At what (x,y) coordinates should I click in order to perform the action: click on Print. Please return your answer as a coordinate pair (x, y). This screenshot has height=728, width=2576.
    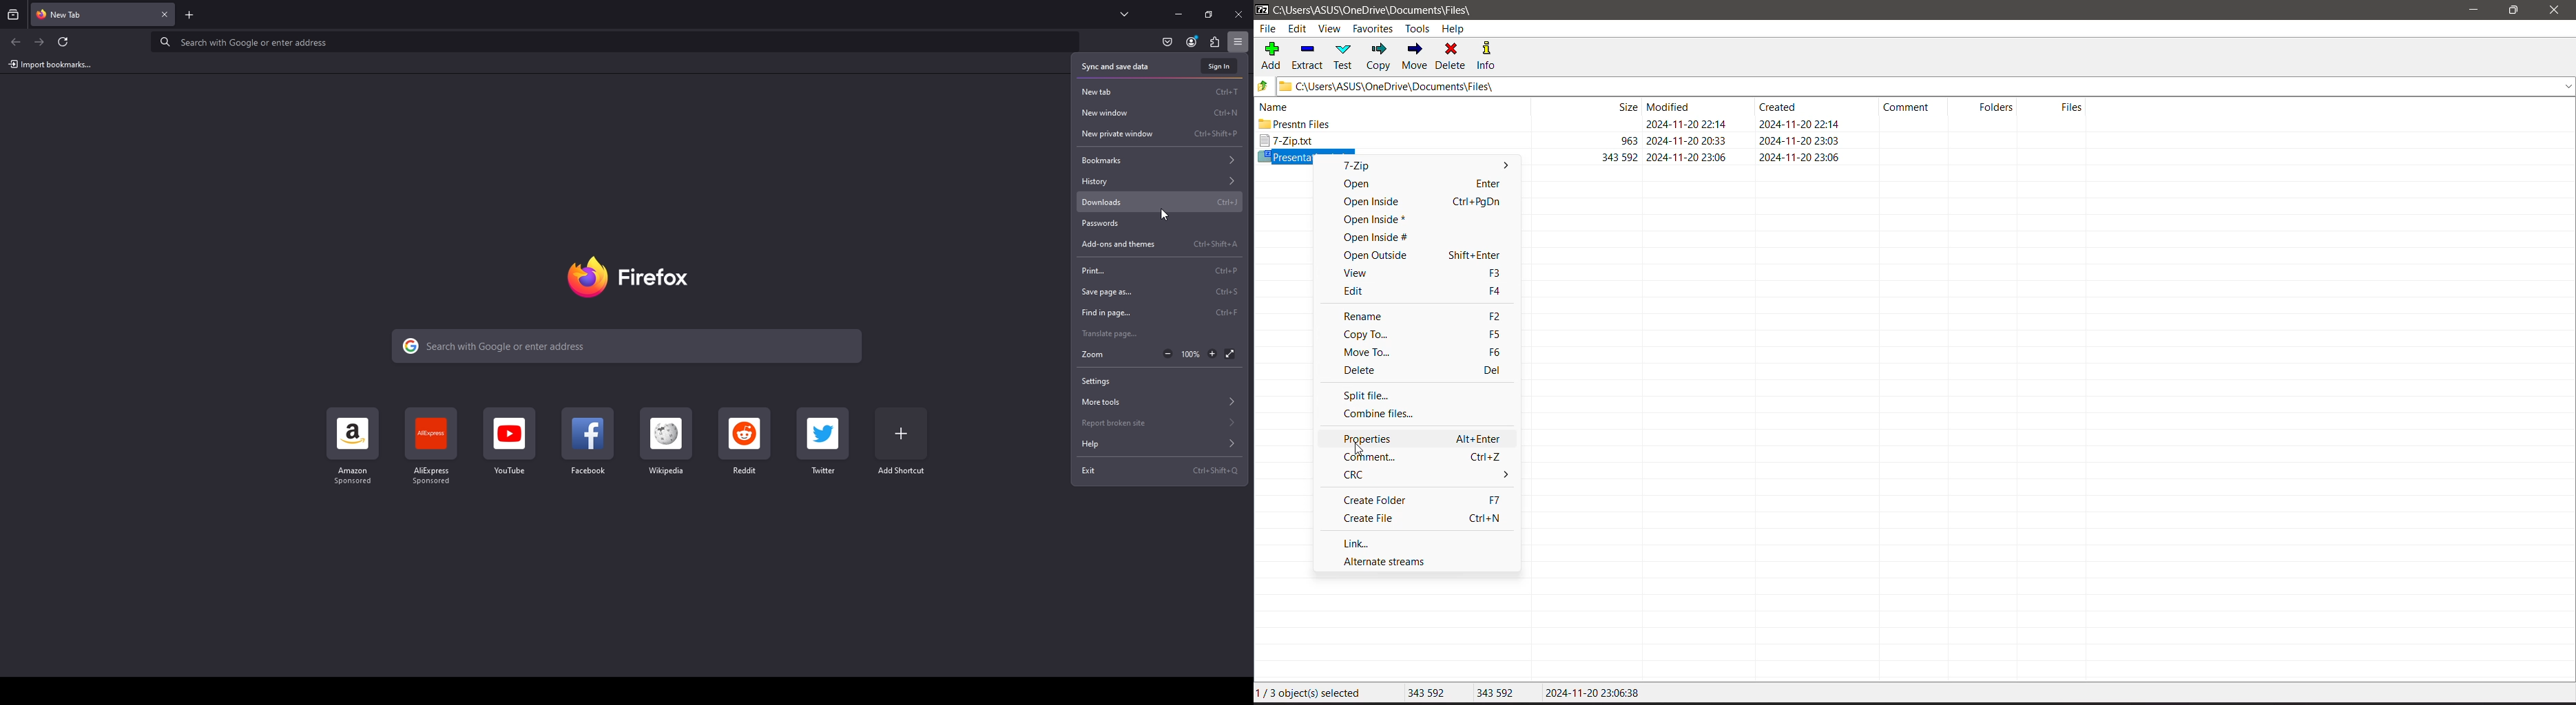
    Looking at the image, I should click on (1159, 269).